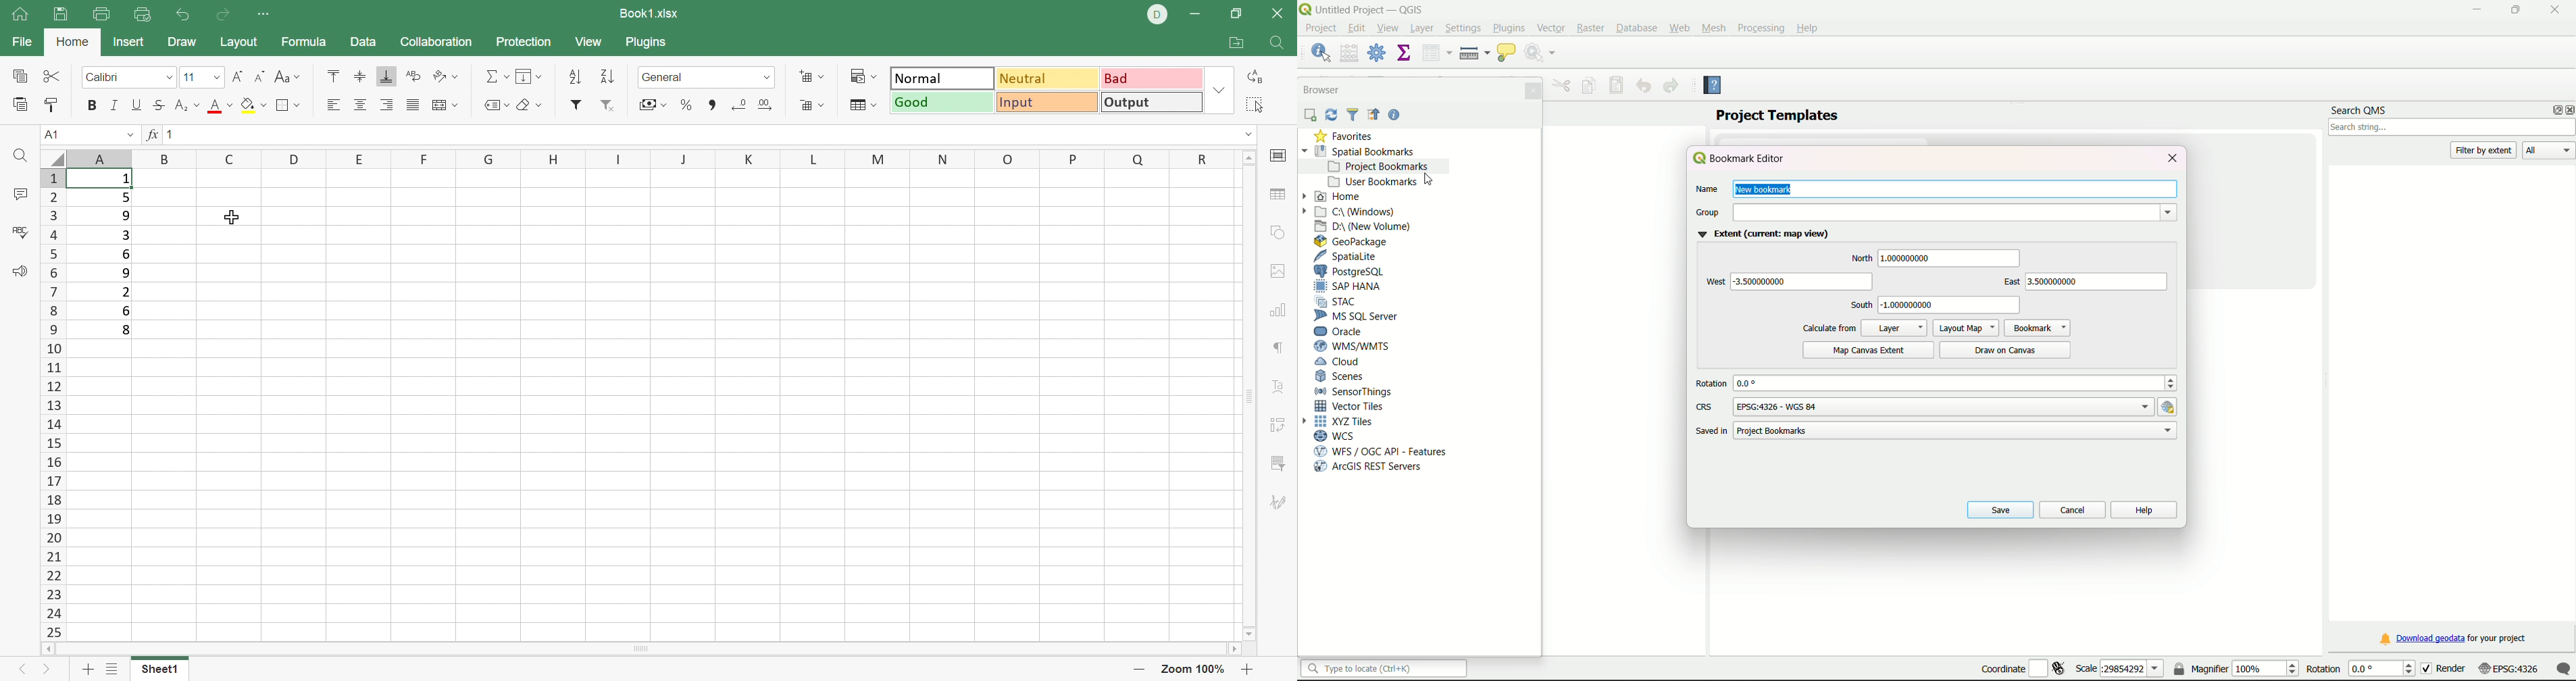 The height and width of the screenshot is (700, 2576). What do you see at coordinates (865, 107) in the screenshot?
I see `Format as table template` at bounding box center [865, 107].